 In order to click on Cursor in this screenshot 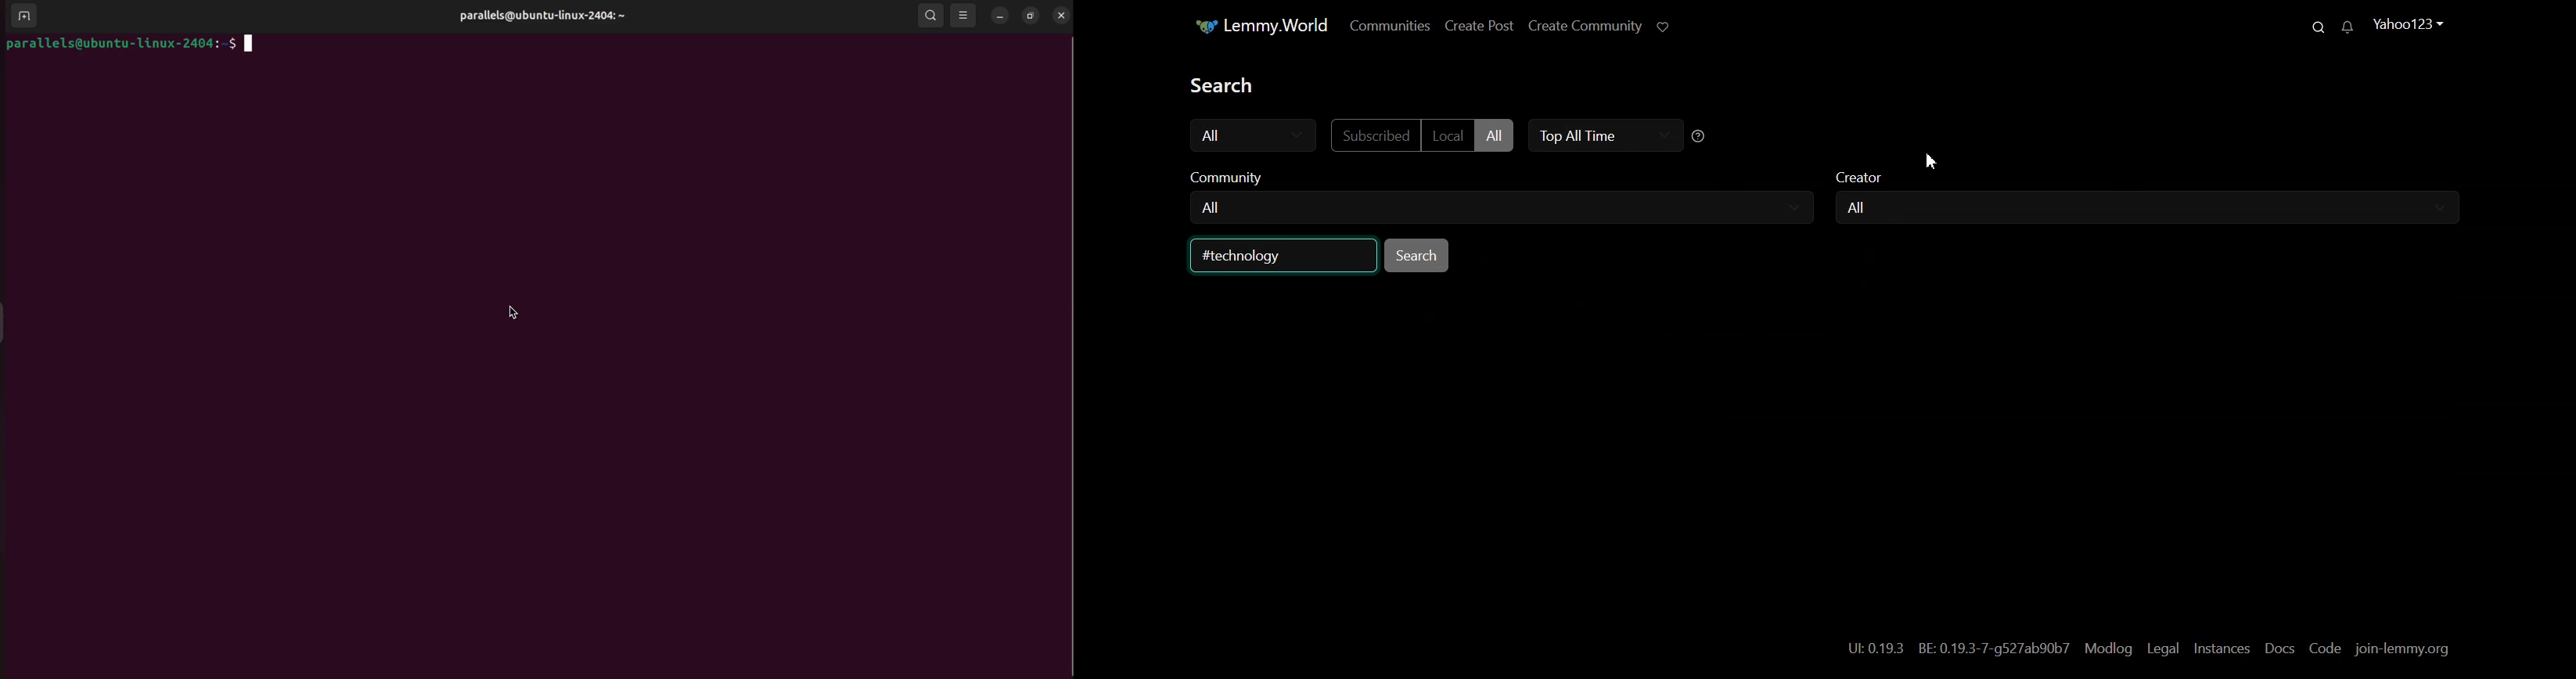, I will do `click(1931, 160)`.